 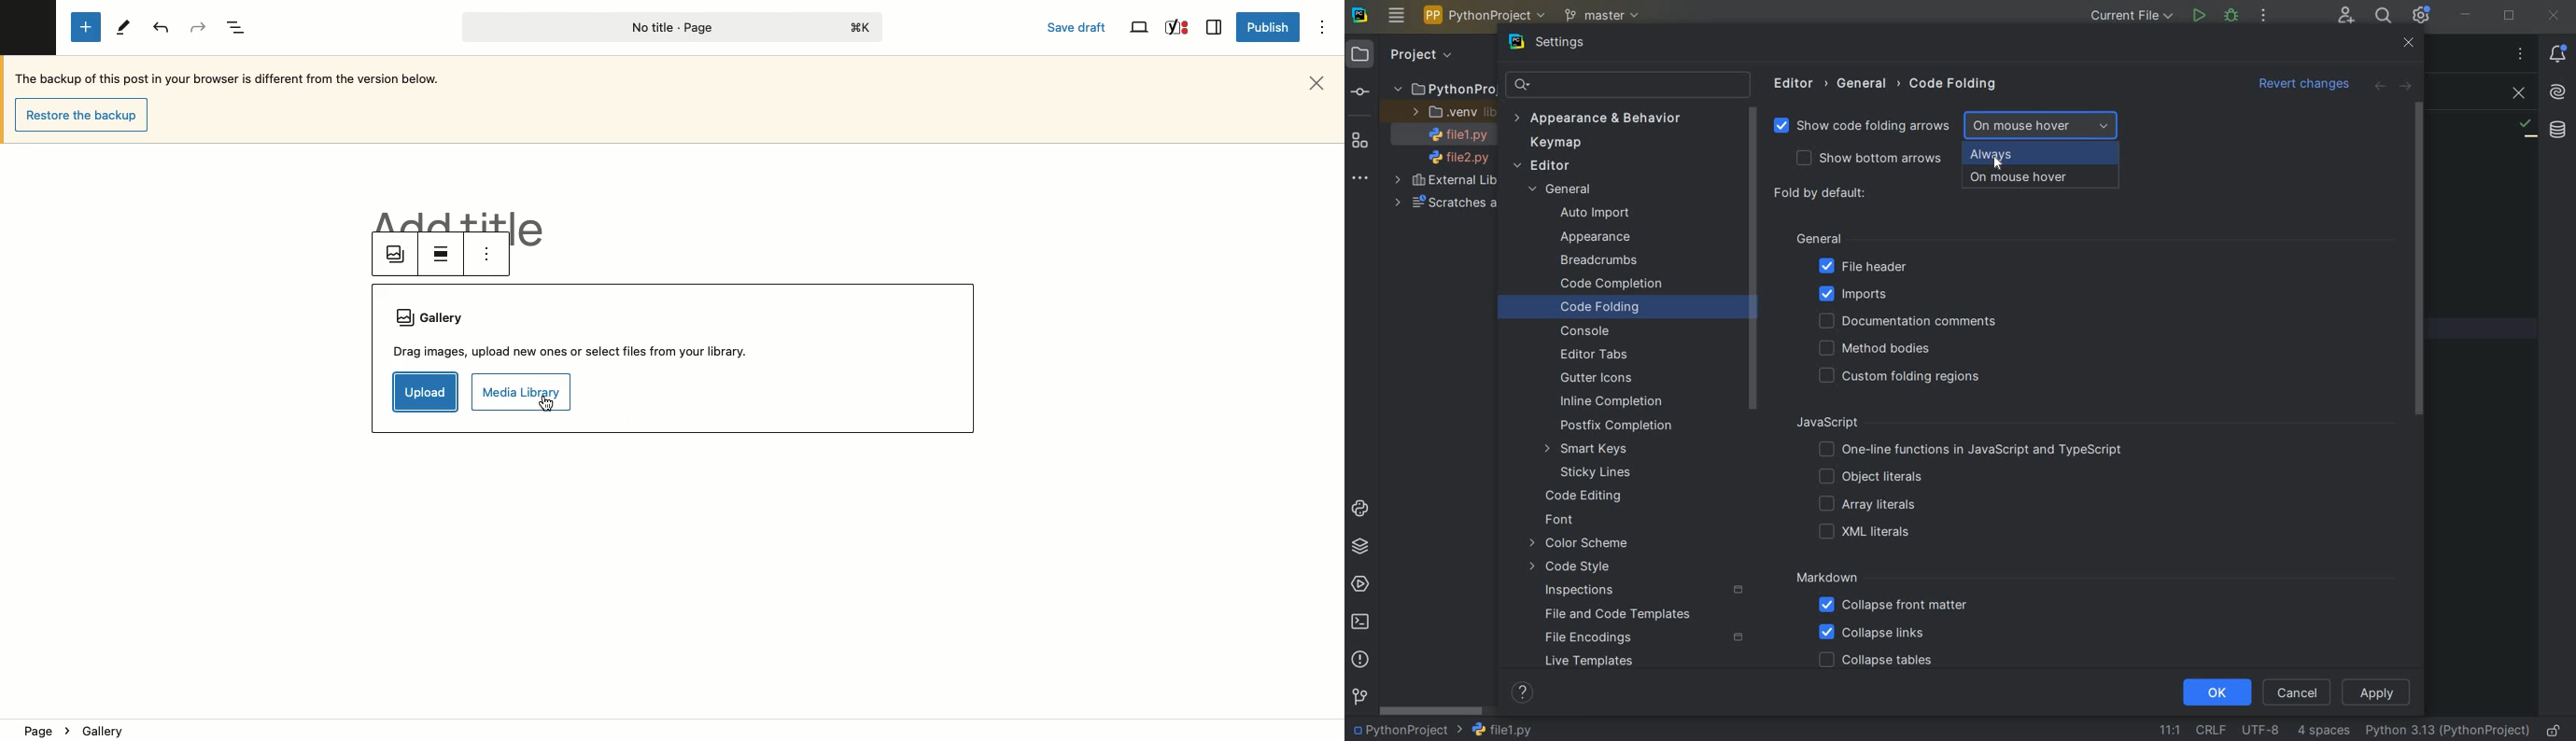 What do you see at coordinates (120, 26) in the screenshot?
I see `Tools` at bounding box center [120, 26].